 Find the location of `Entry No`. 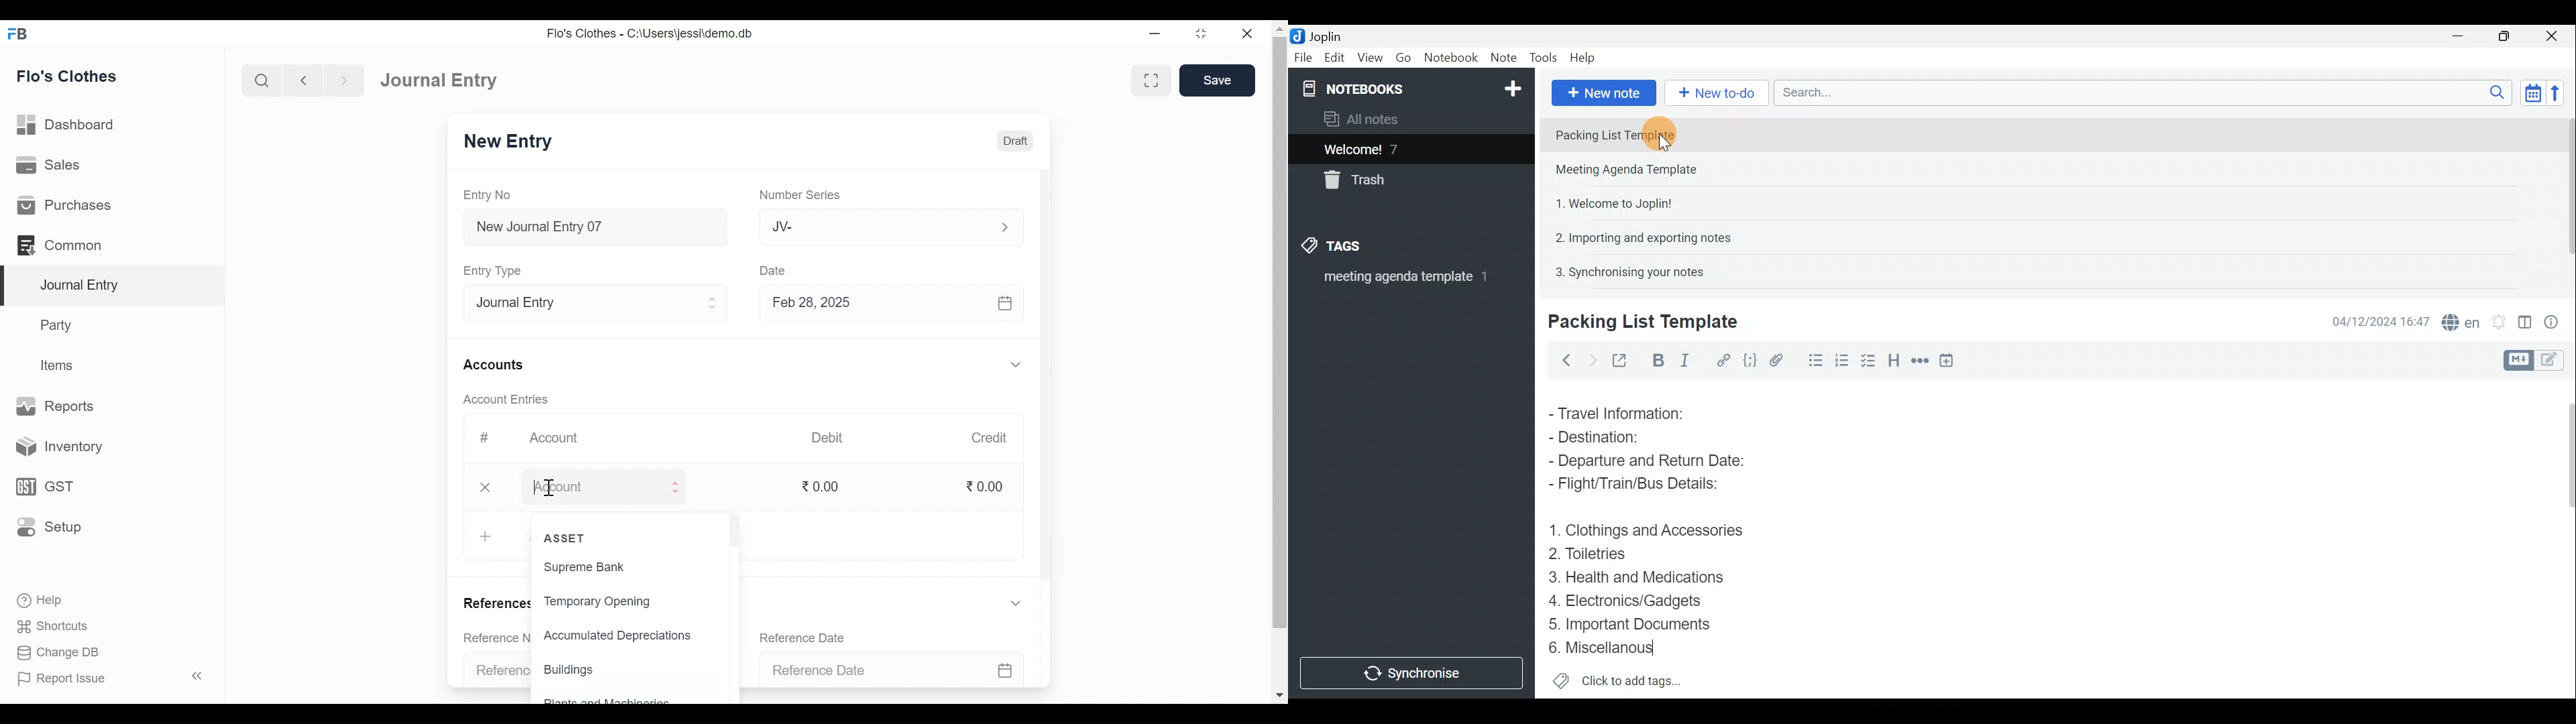

Entry No is located at coordinates (488, 196).